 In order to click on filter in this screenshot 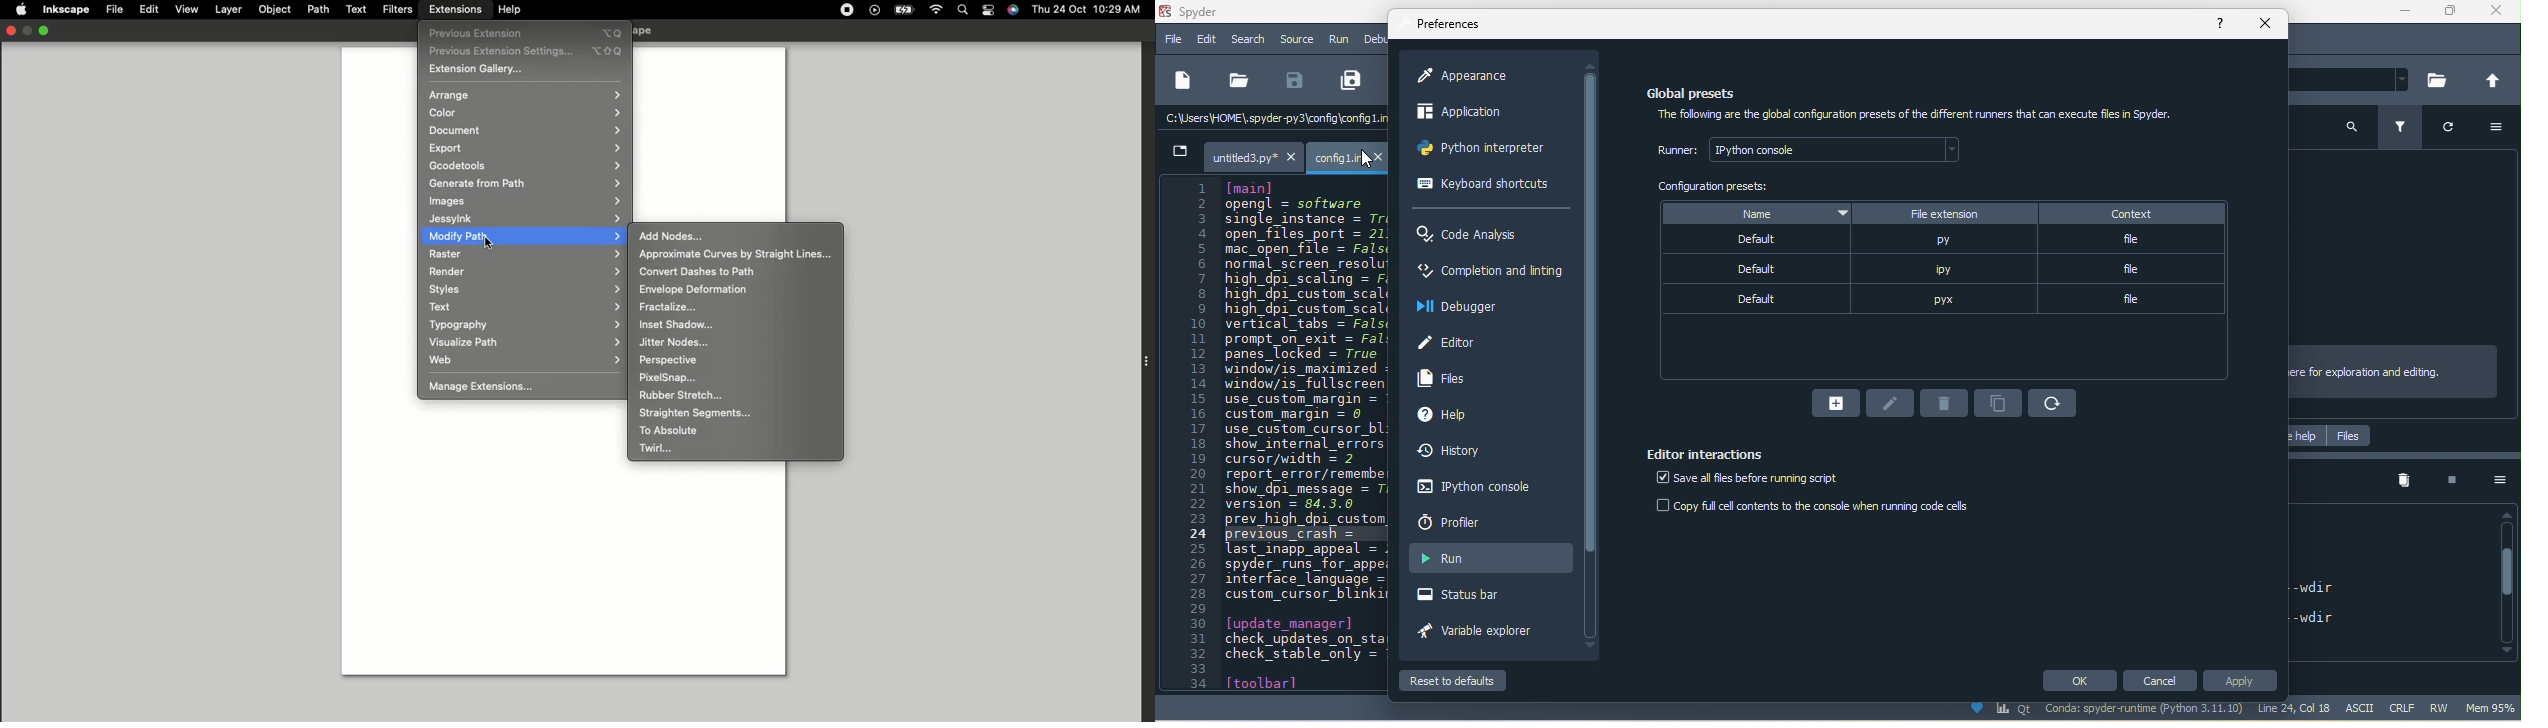, I will do `click(2403, 130)`.